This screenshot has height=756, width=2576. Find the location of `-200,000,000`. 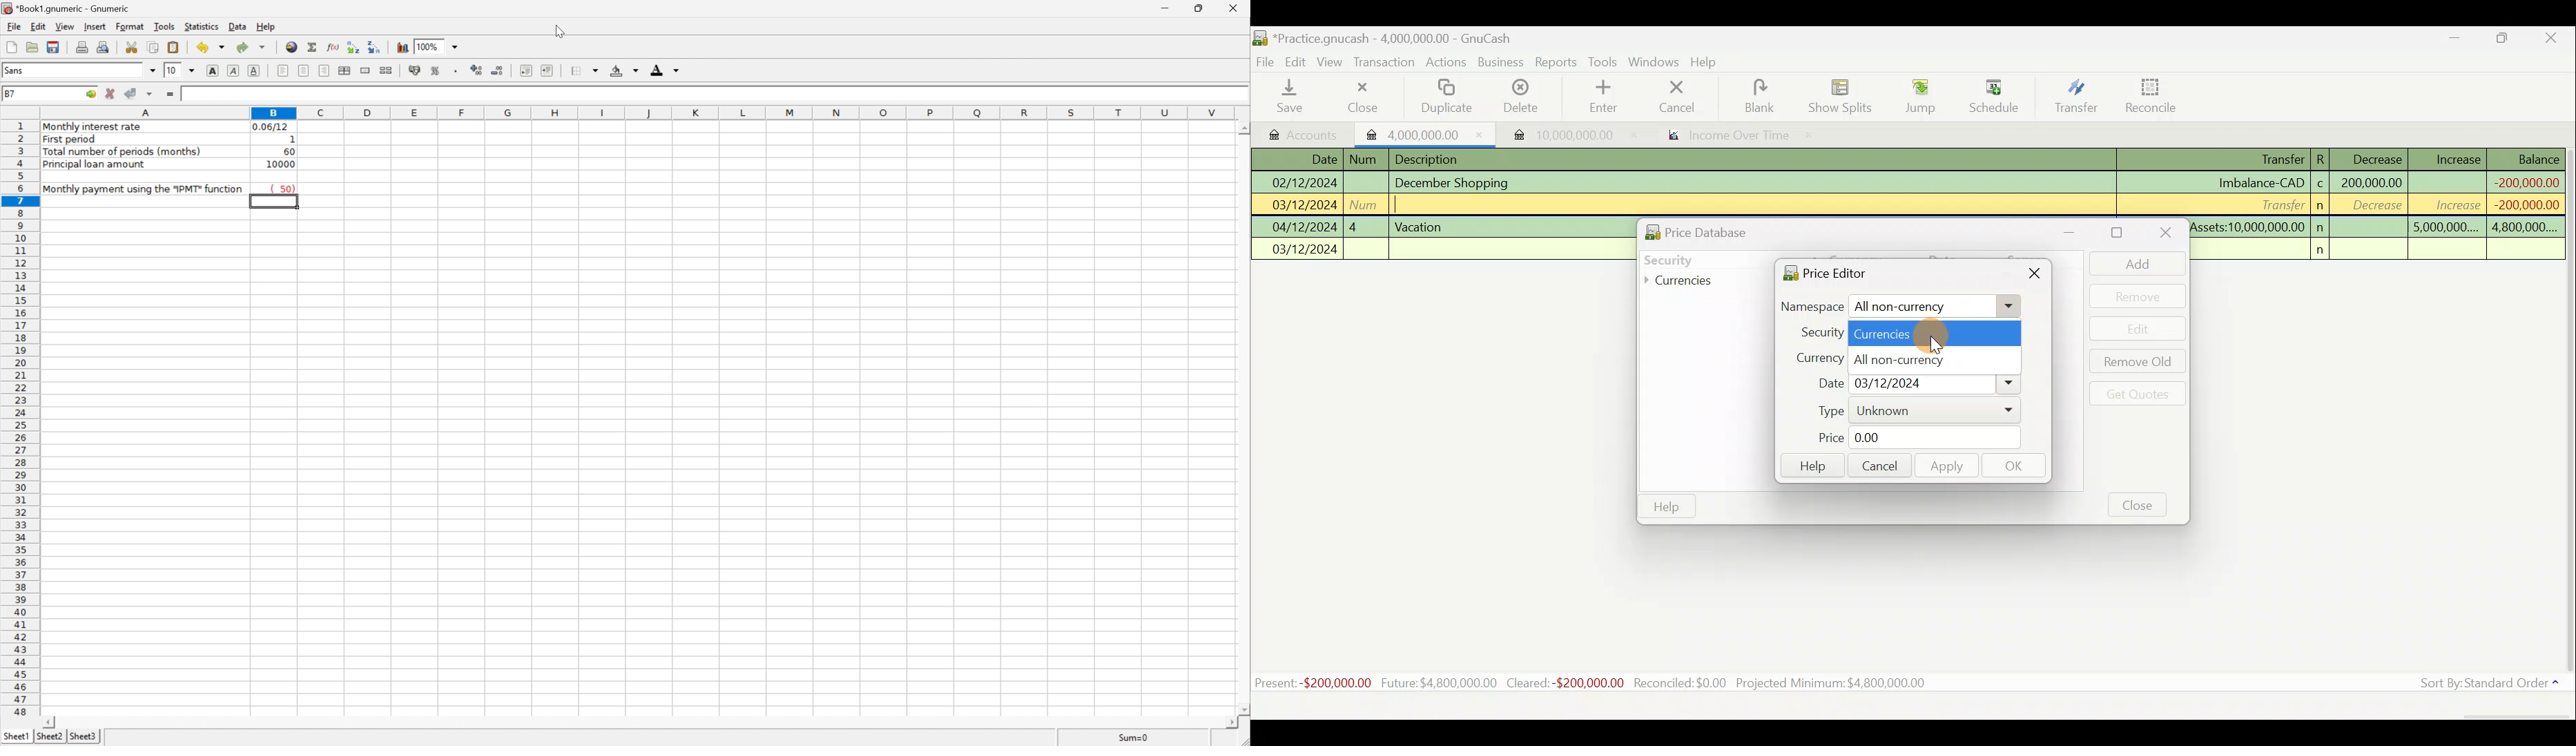

-200,000,000 is located at coordinates (2524, 181).